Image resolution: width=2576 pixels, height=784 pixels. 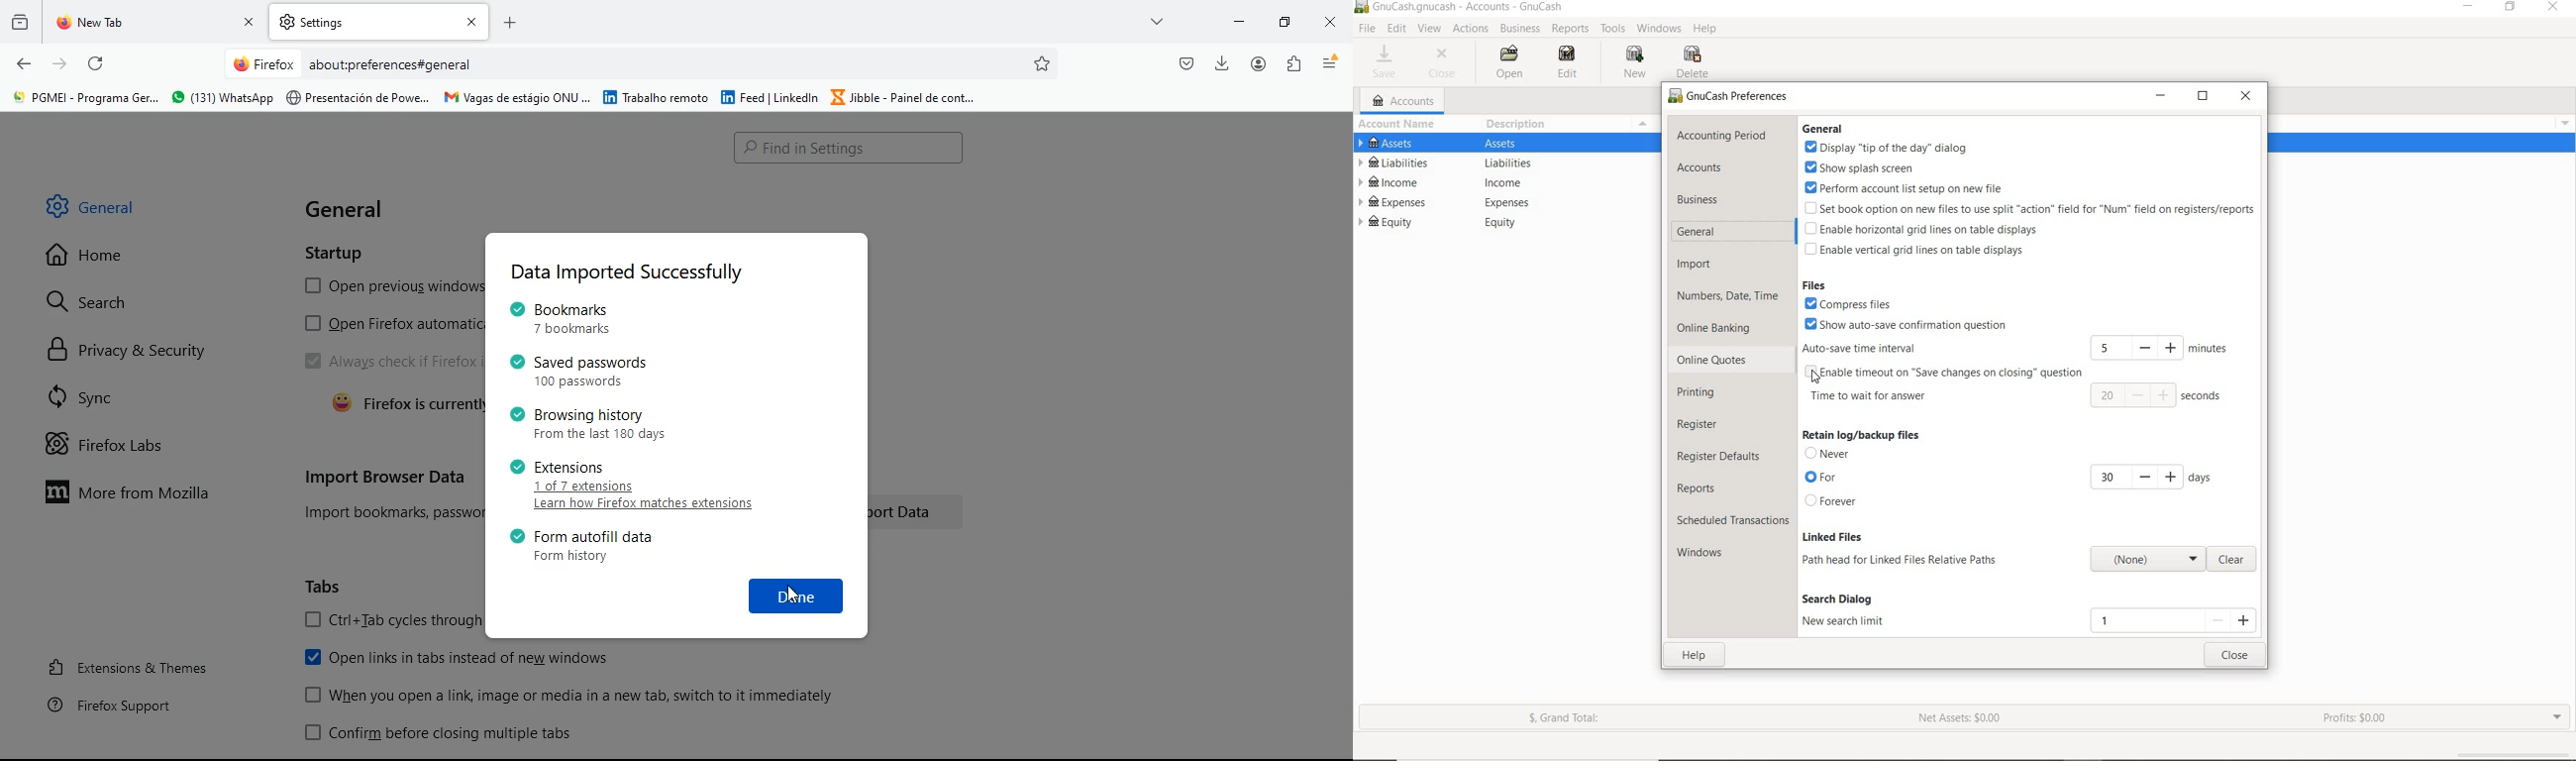 What do you see at coordinates (1571, 29) in the screenshot?
I see `REPORTS` at bounding box center [1571, 29].